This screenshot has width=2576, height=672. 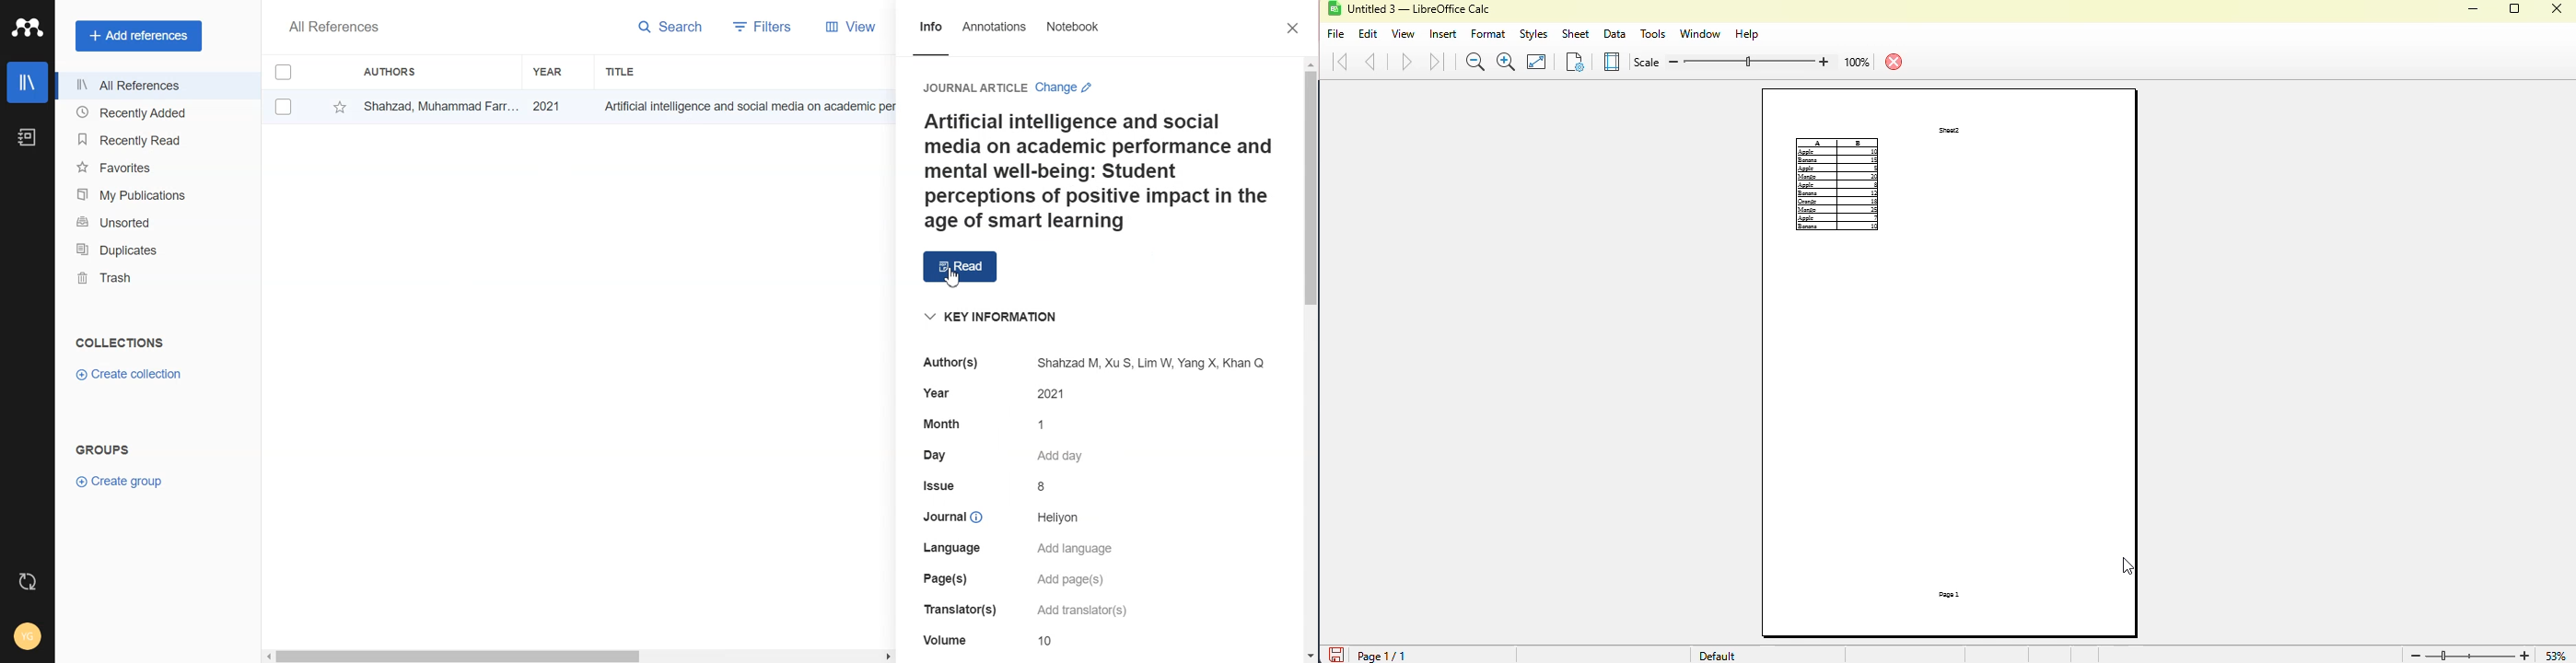 I want to click on un(select), so click(x=284, y=106).